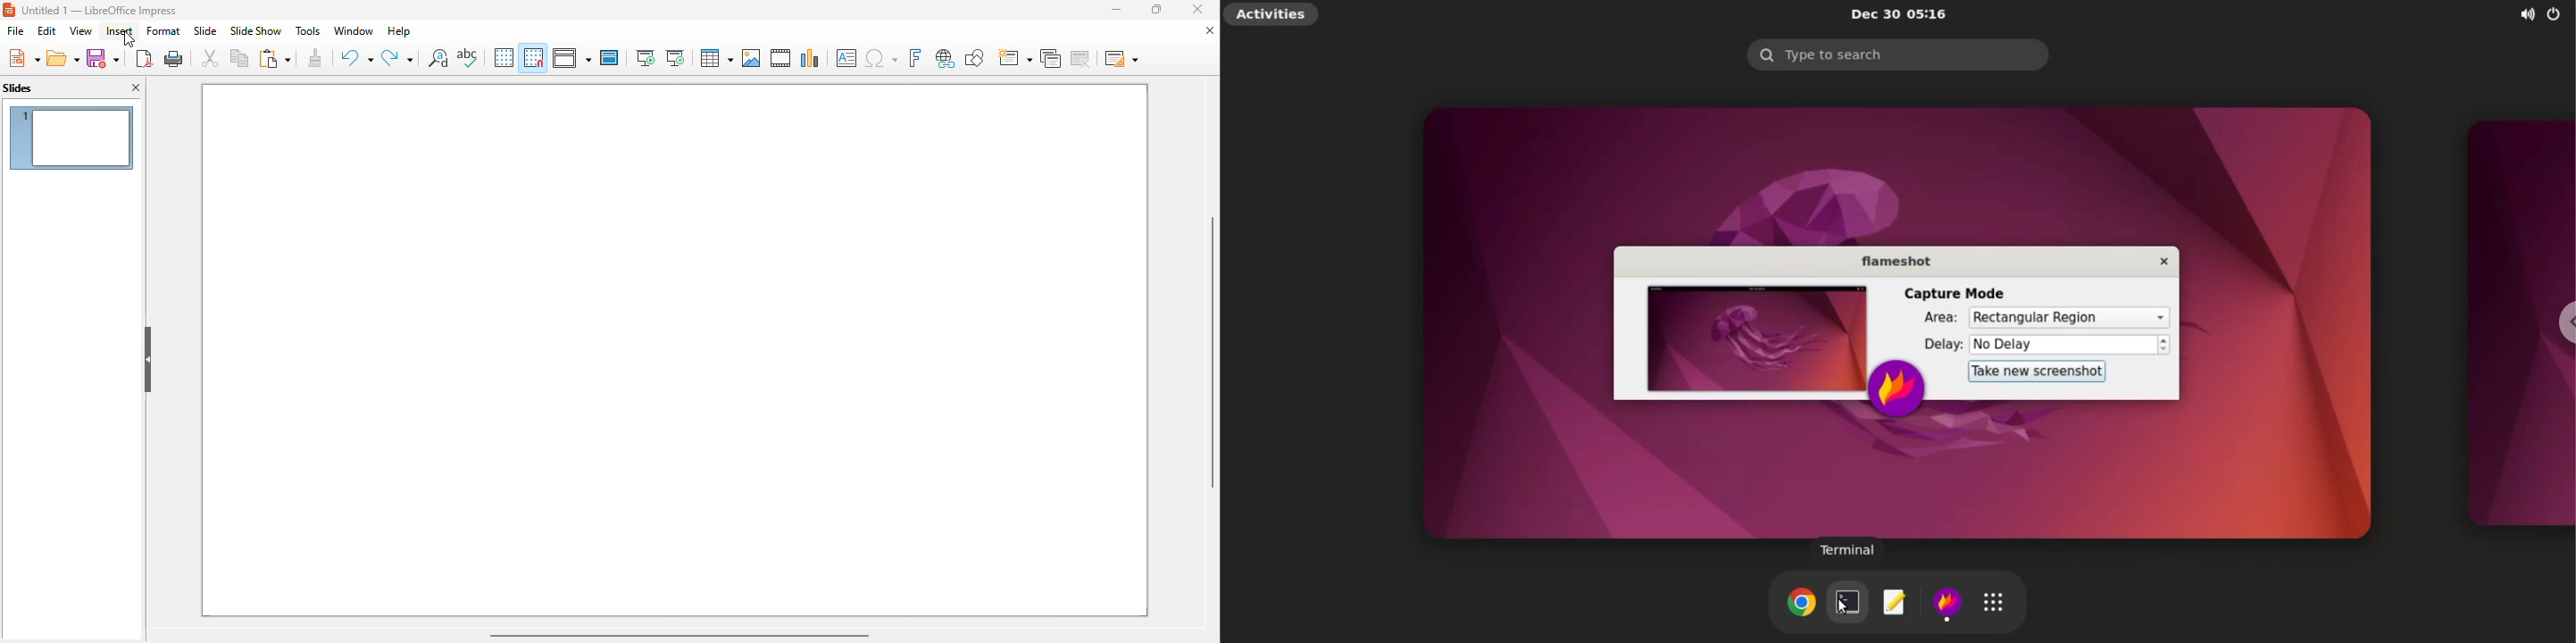 Image resolution: width=2576 pixels, height=644 pixels. What do you see at coordinates (571, 58) in the screenshot?
I see `display views` at bounding box center [571, 58].